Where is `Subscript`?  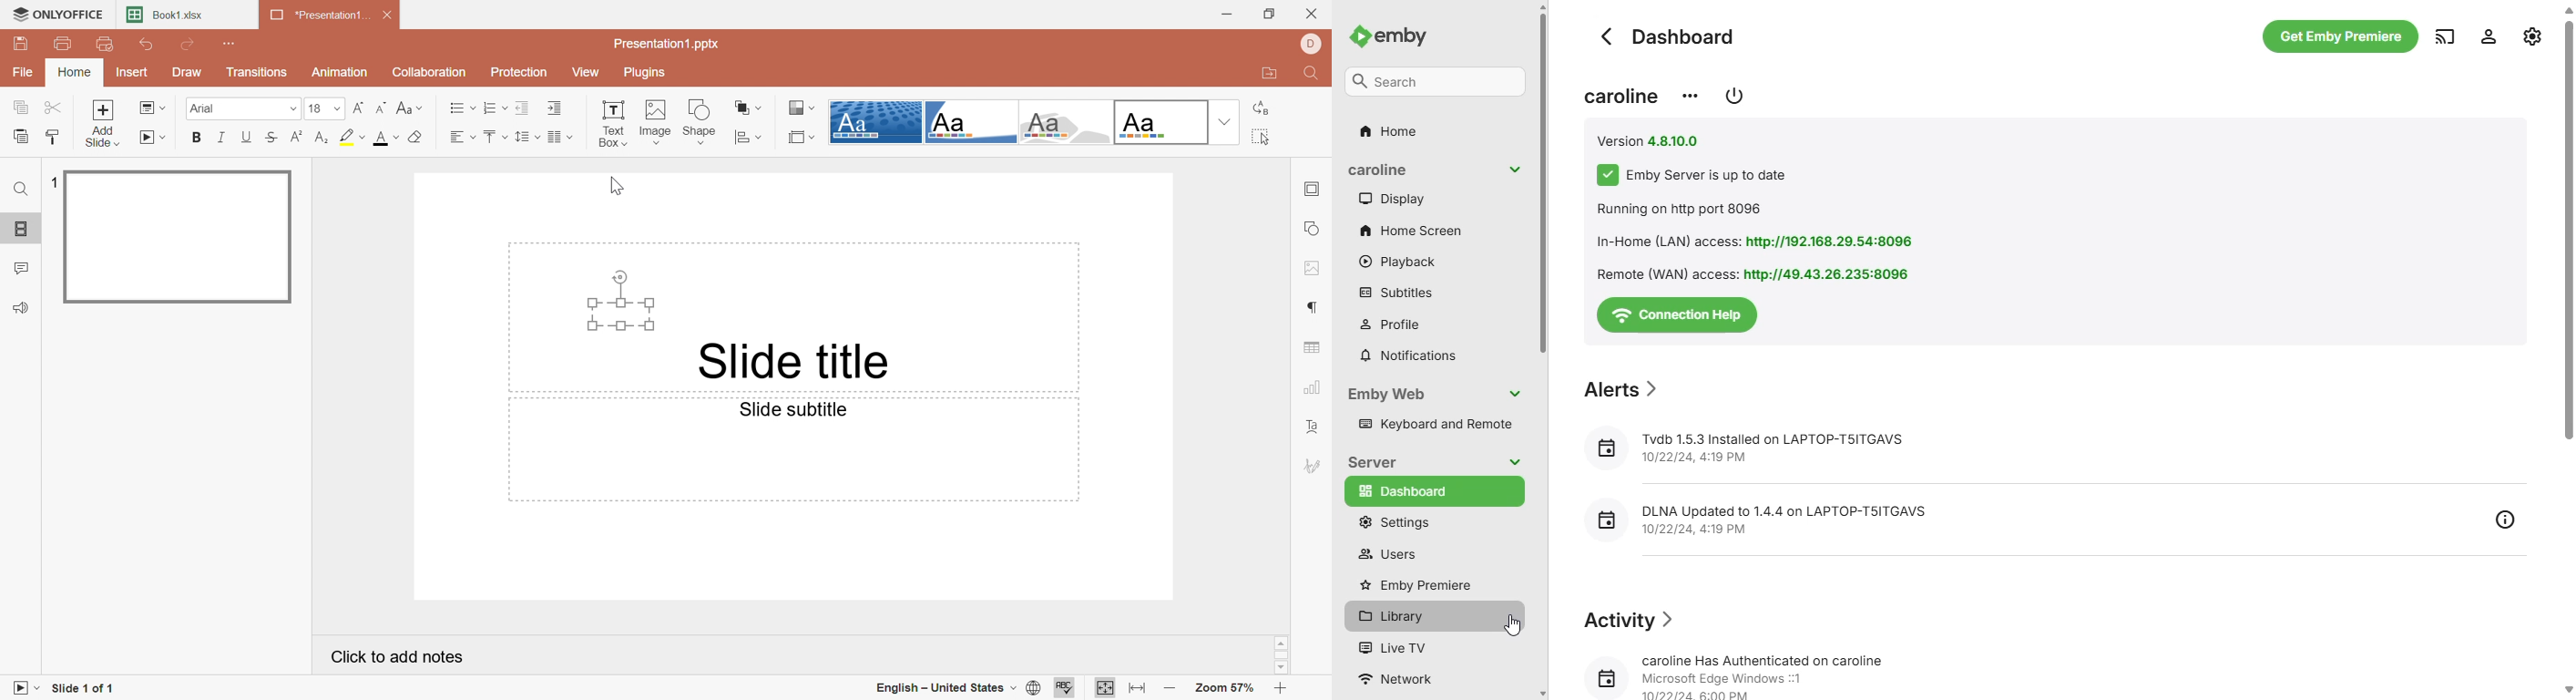
Subscript is located at coordinates (324, 138).